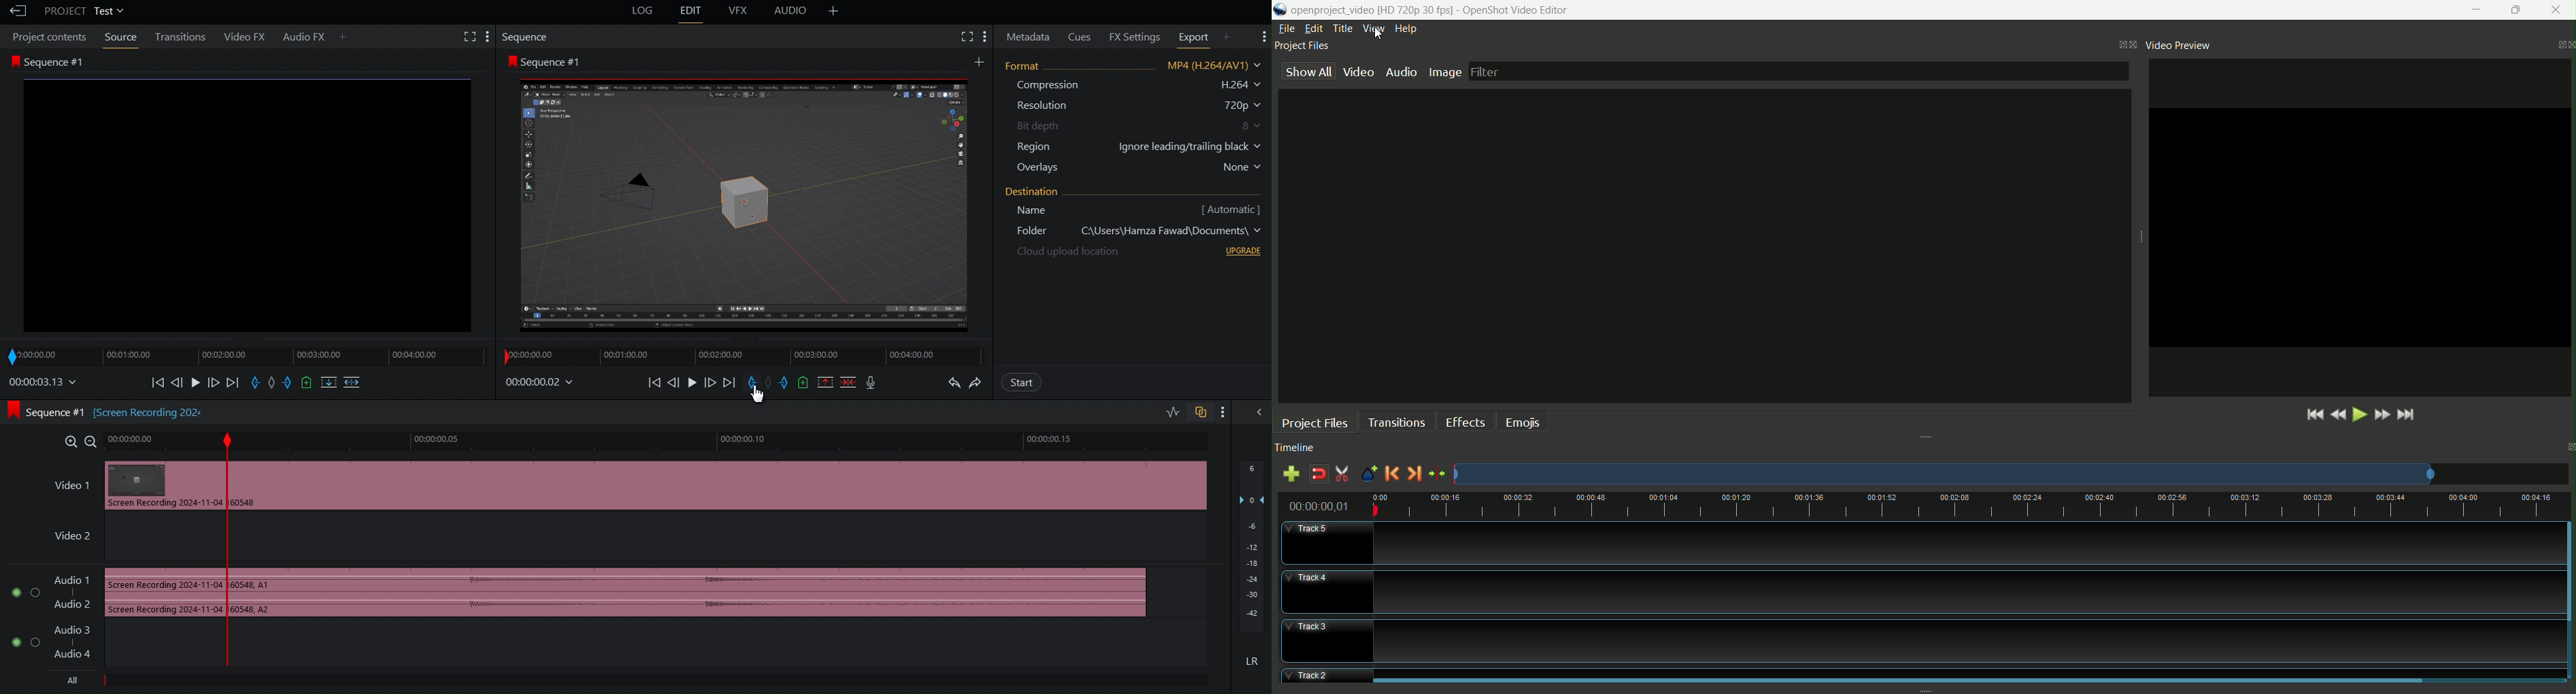  What do you see at coordinates (1344, 29) in the screenshot?
I see `title` at bounding box center [1344, 29].